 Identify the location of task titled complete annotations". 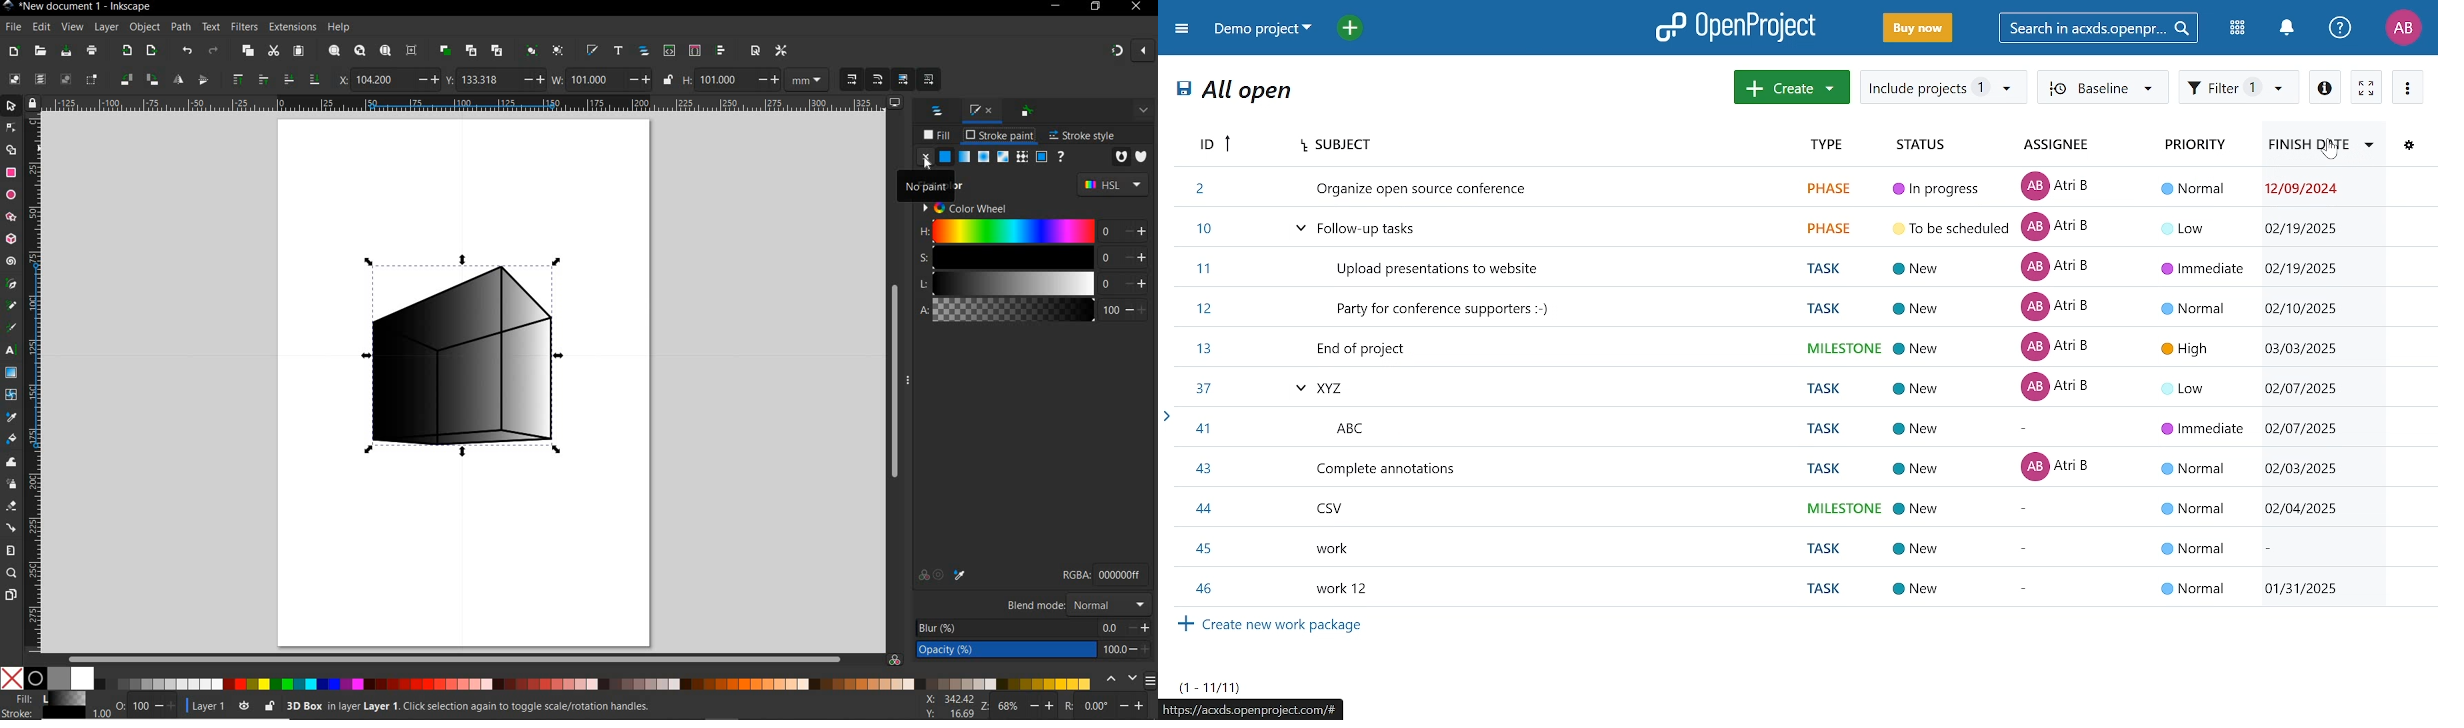
(1808, 465).